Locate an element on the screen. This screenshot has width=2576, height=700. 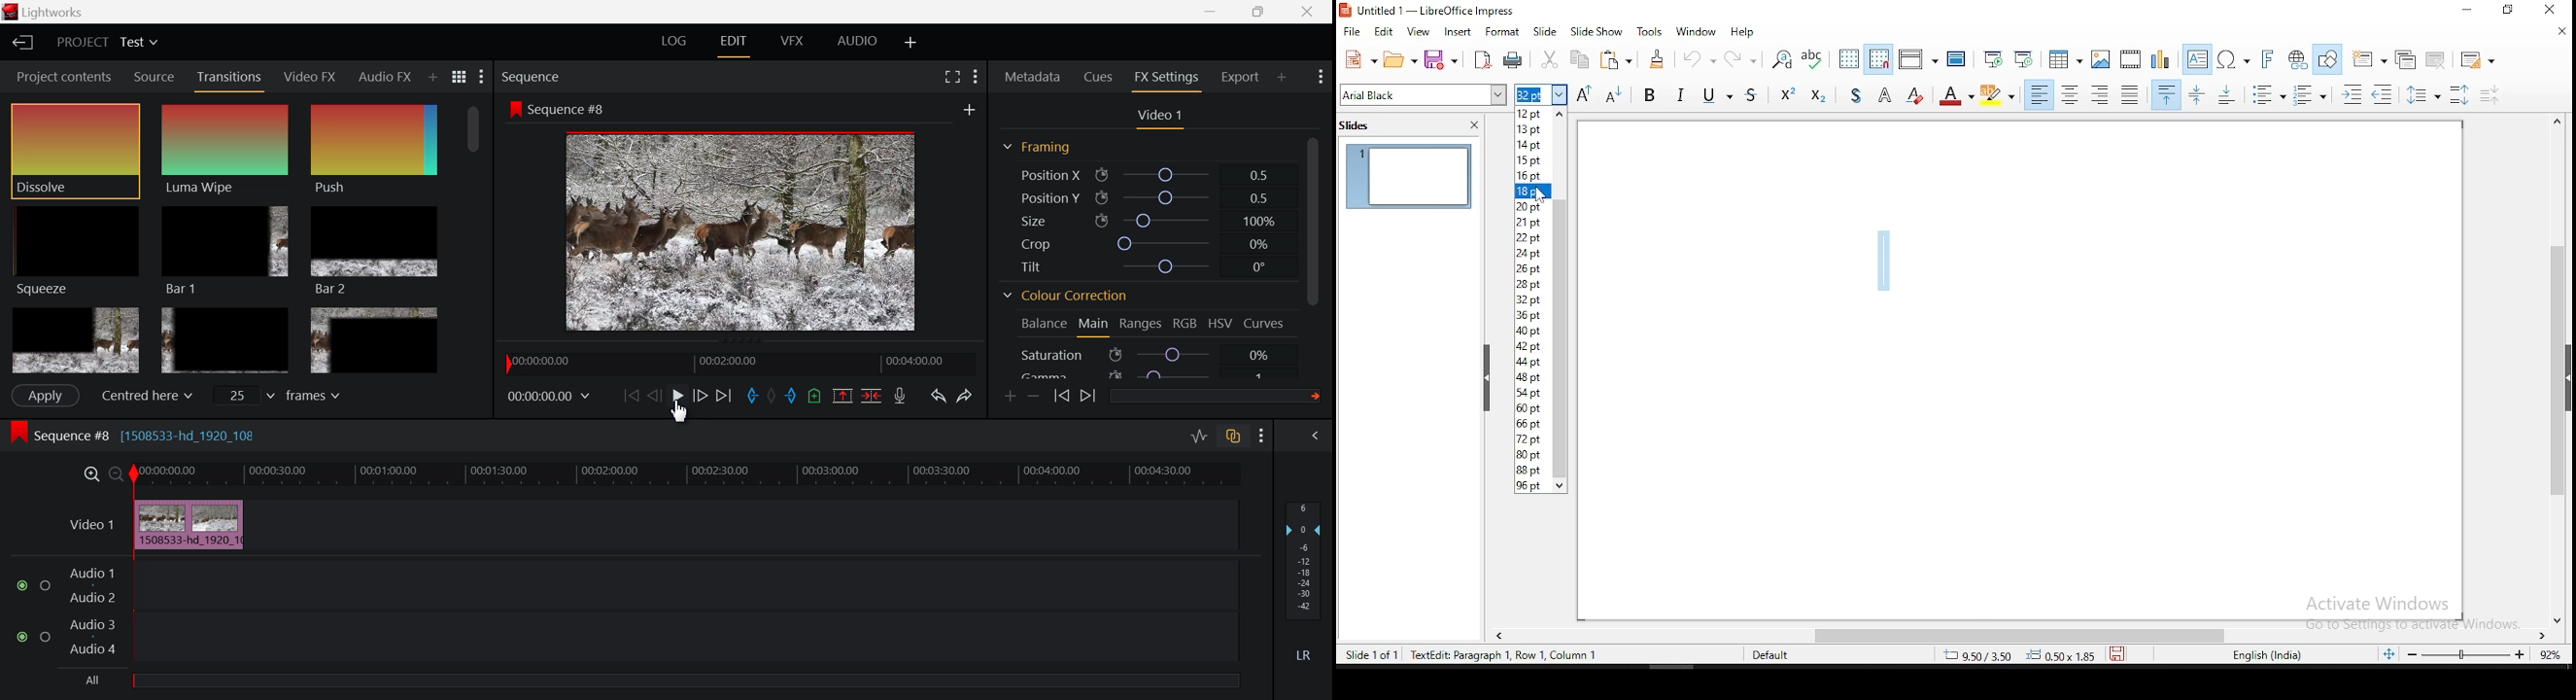
Superscript is located at coordinates (1787, 92).